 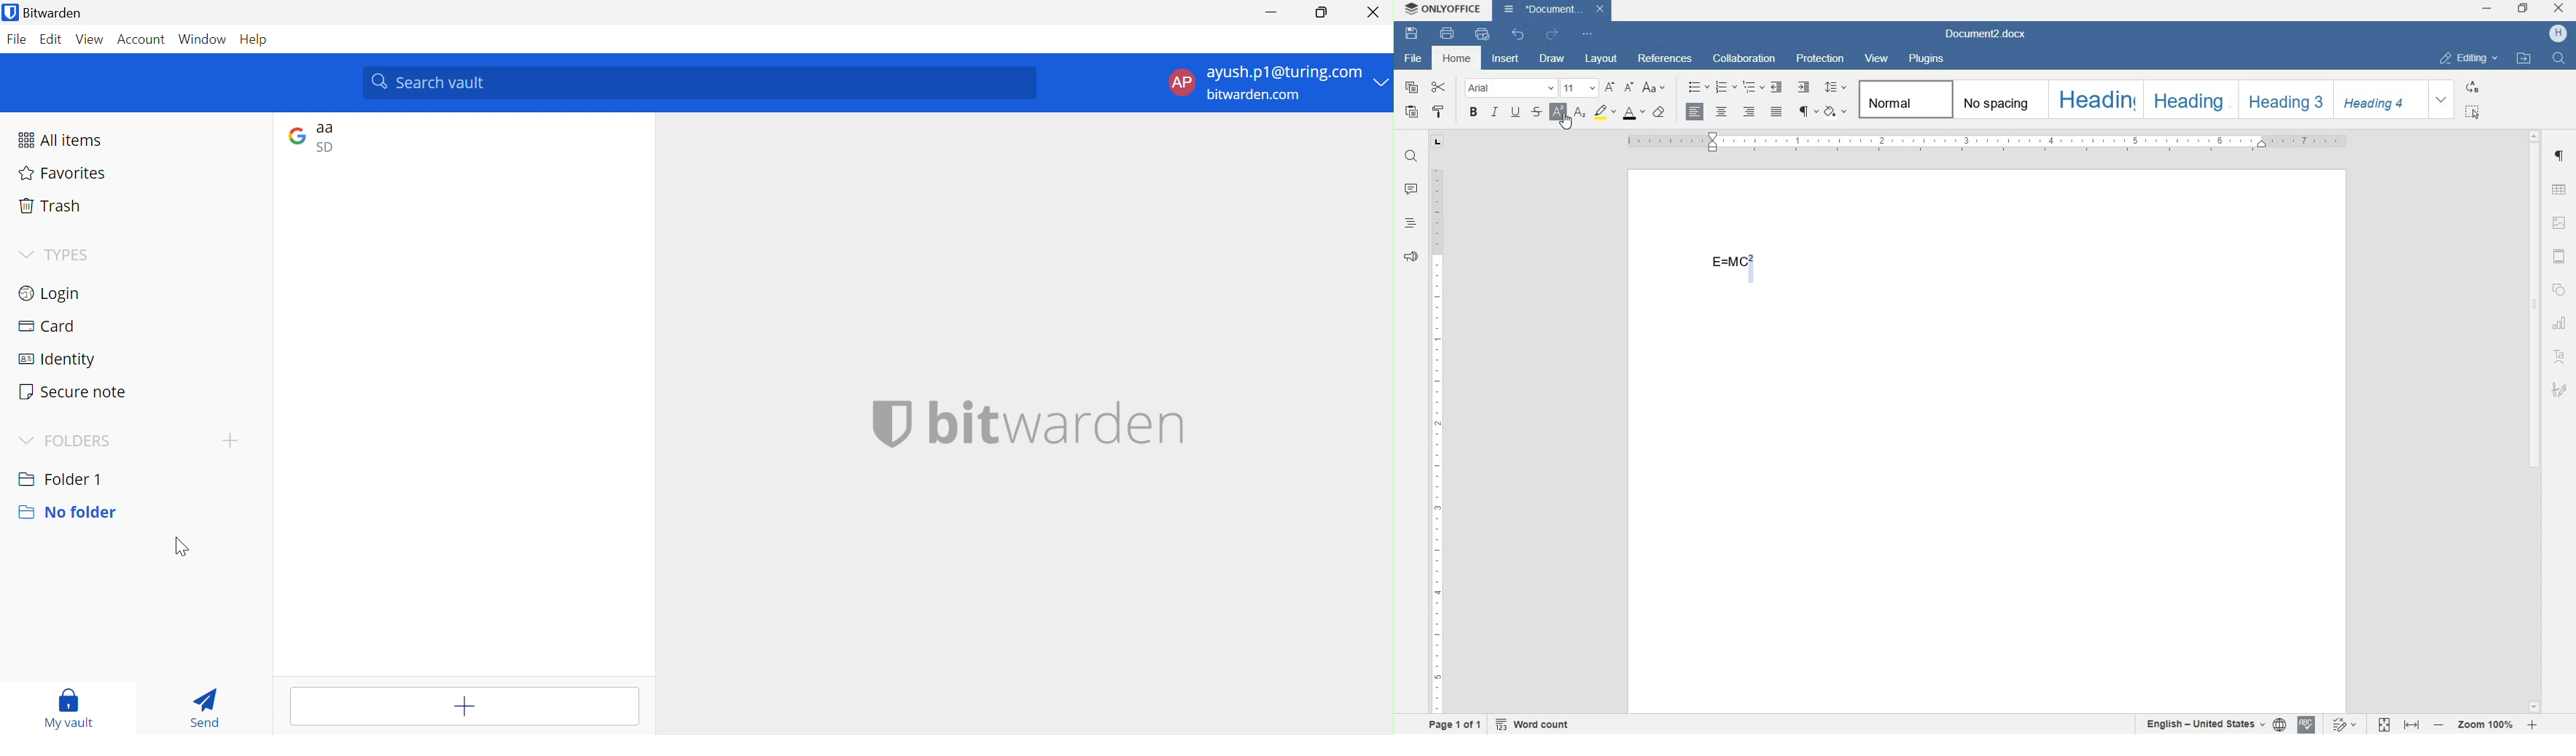 I want to click on google login entry, so click(x=446, y=135).